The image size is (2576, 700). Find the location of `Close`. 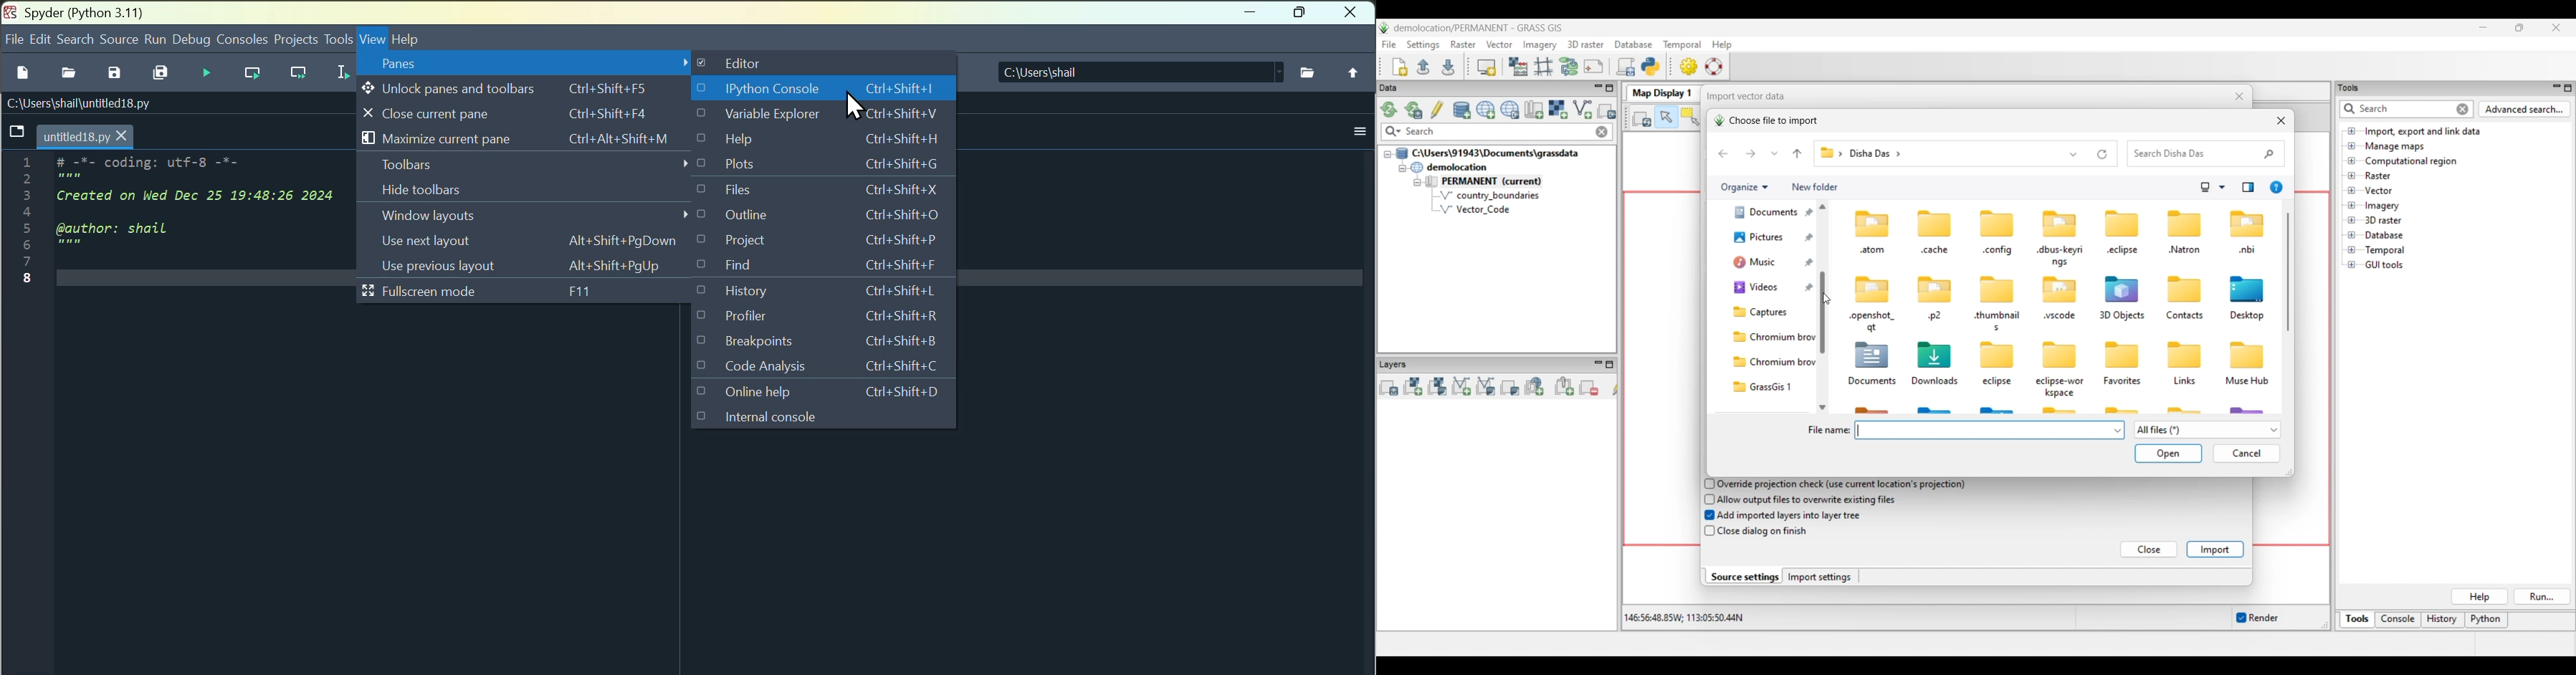

Close is located at coordinates (1353, 12).